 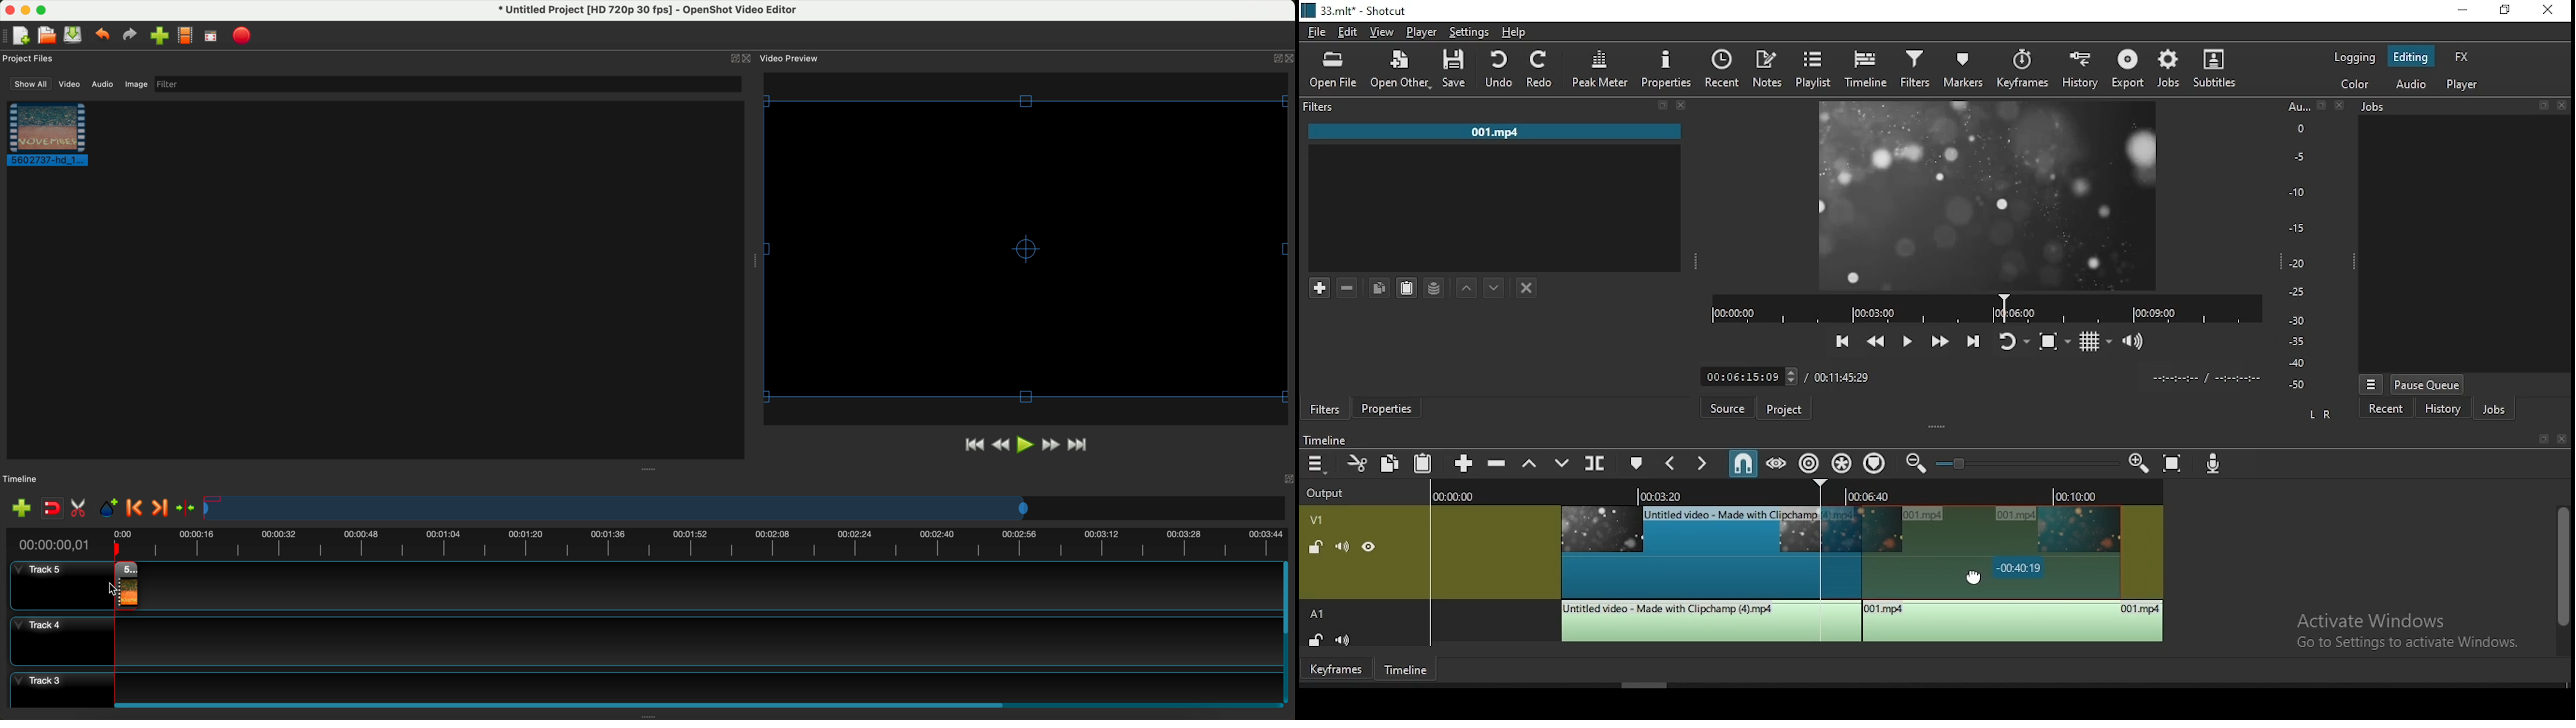 What do you see at coordinates (1973, 342) in the screenshot?
I see `skip to next point` at bounding box center [1973, 342].